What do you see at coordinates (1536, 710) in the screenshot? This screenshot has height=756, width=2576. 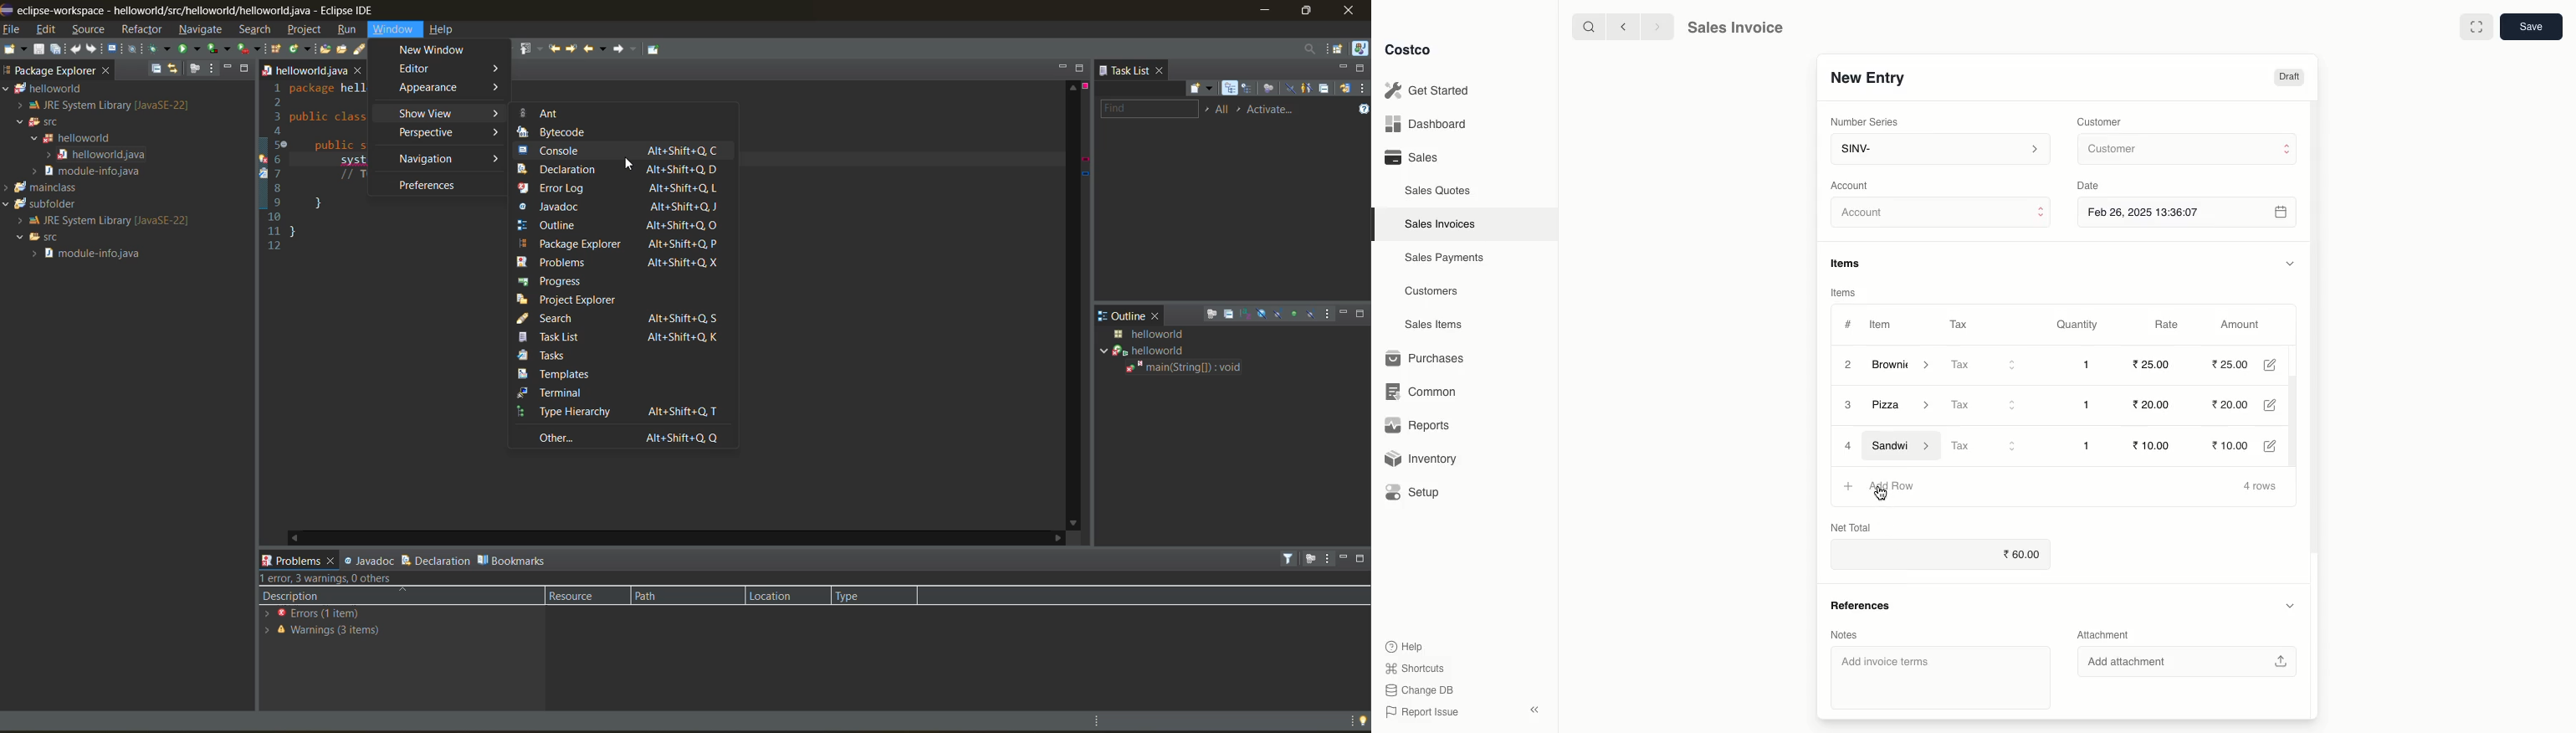 I see `Collapse` at bounding box center [1536, 710].